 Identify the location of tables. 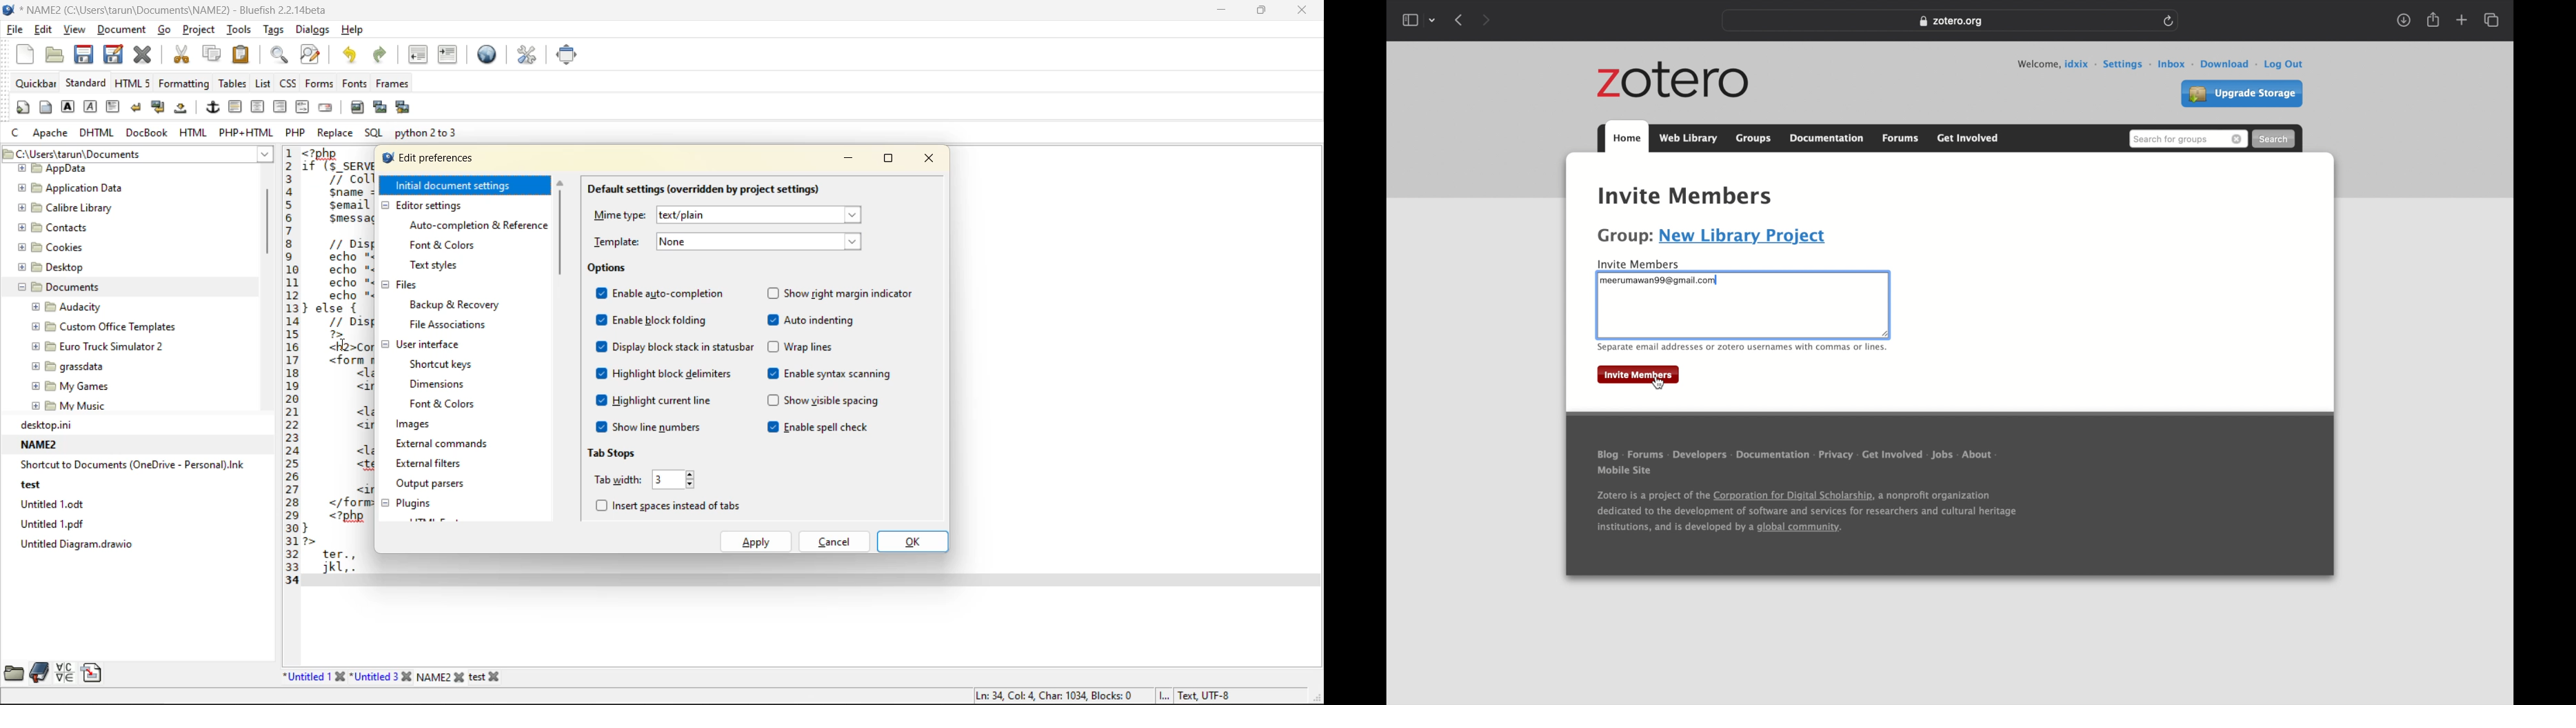
(232, 84).